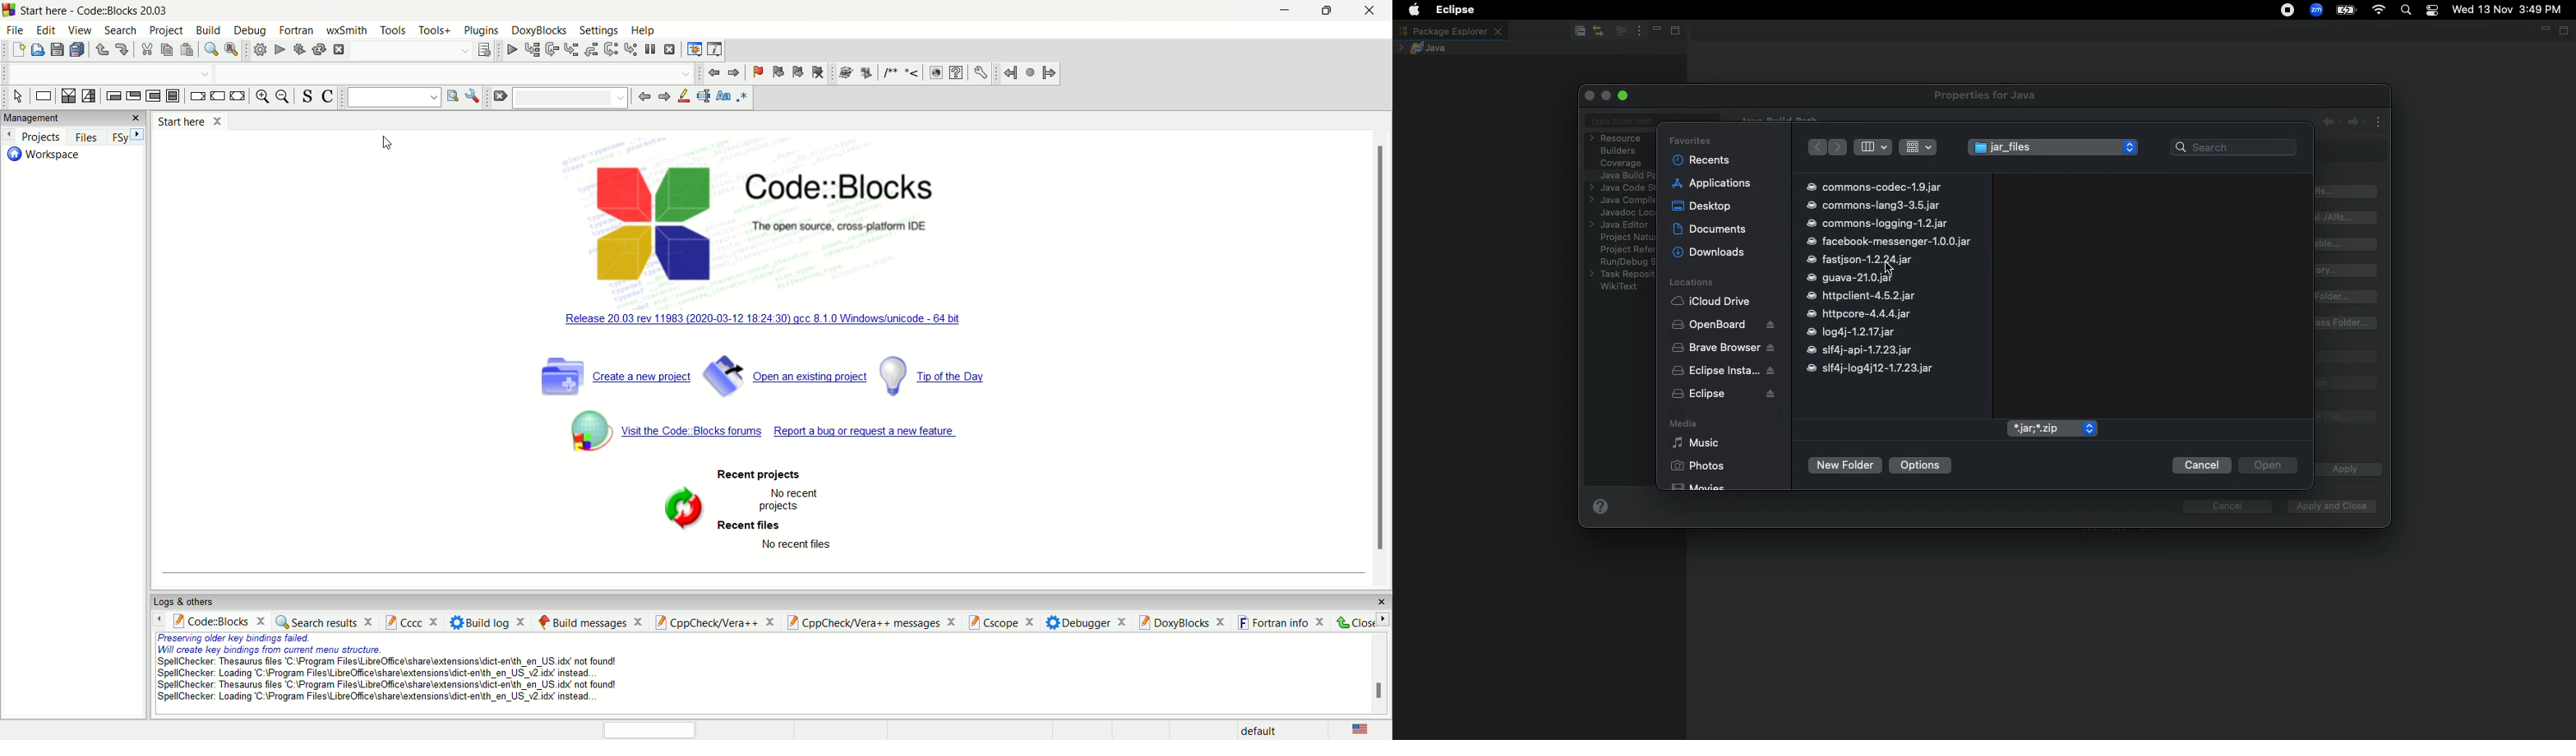 The width and height of the screenshot is (2576, 756). I want to click on Cppcheck/vera++, so click(713, 622).